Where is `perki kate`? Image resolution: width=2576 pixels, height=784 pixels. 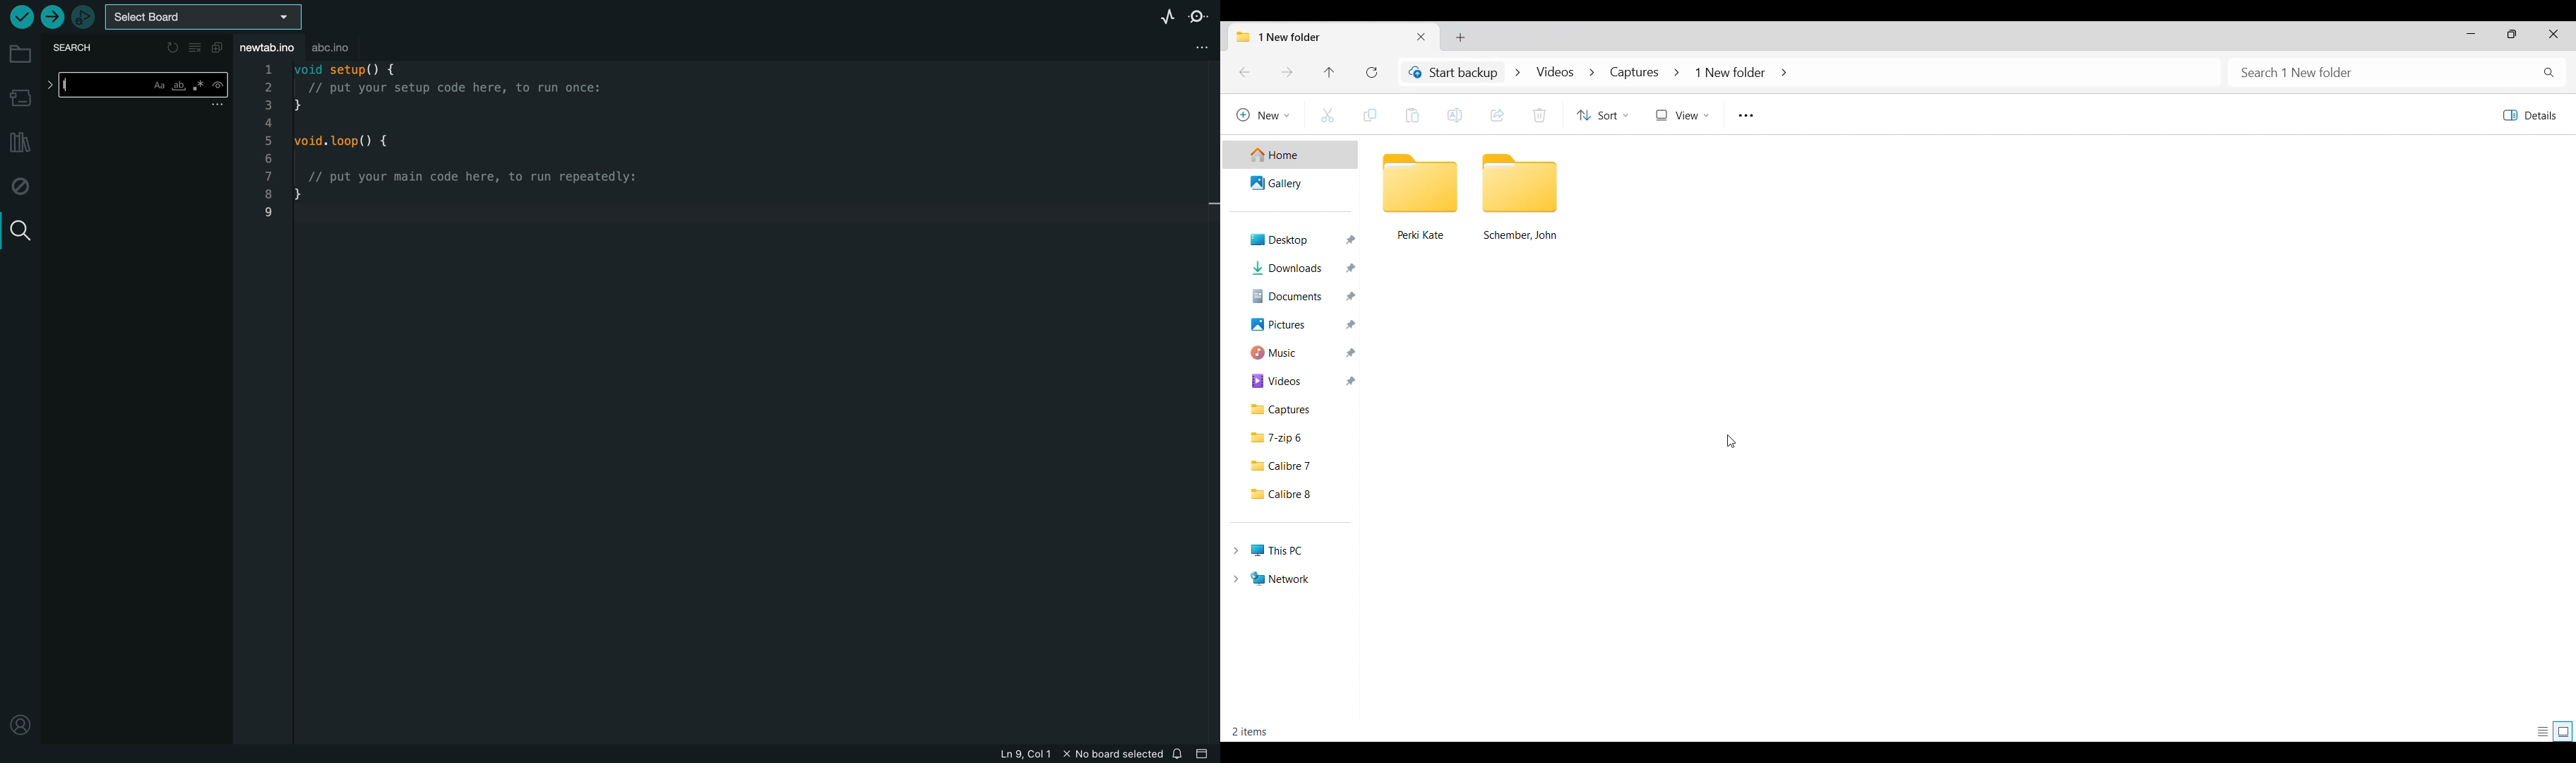 perki kate is located at coordinates (1421, 196).